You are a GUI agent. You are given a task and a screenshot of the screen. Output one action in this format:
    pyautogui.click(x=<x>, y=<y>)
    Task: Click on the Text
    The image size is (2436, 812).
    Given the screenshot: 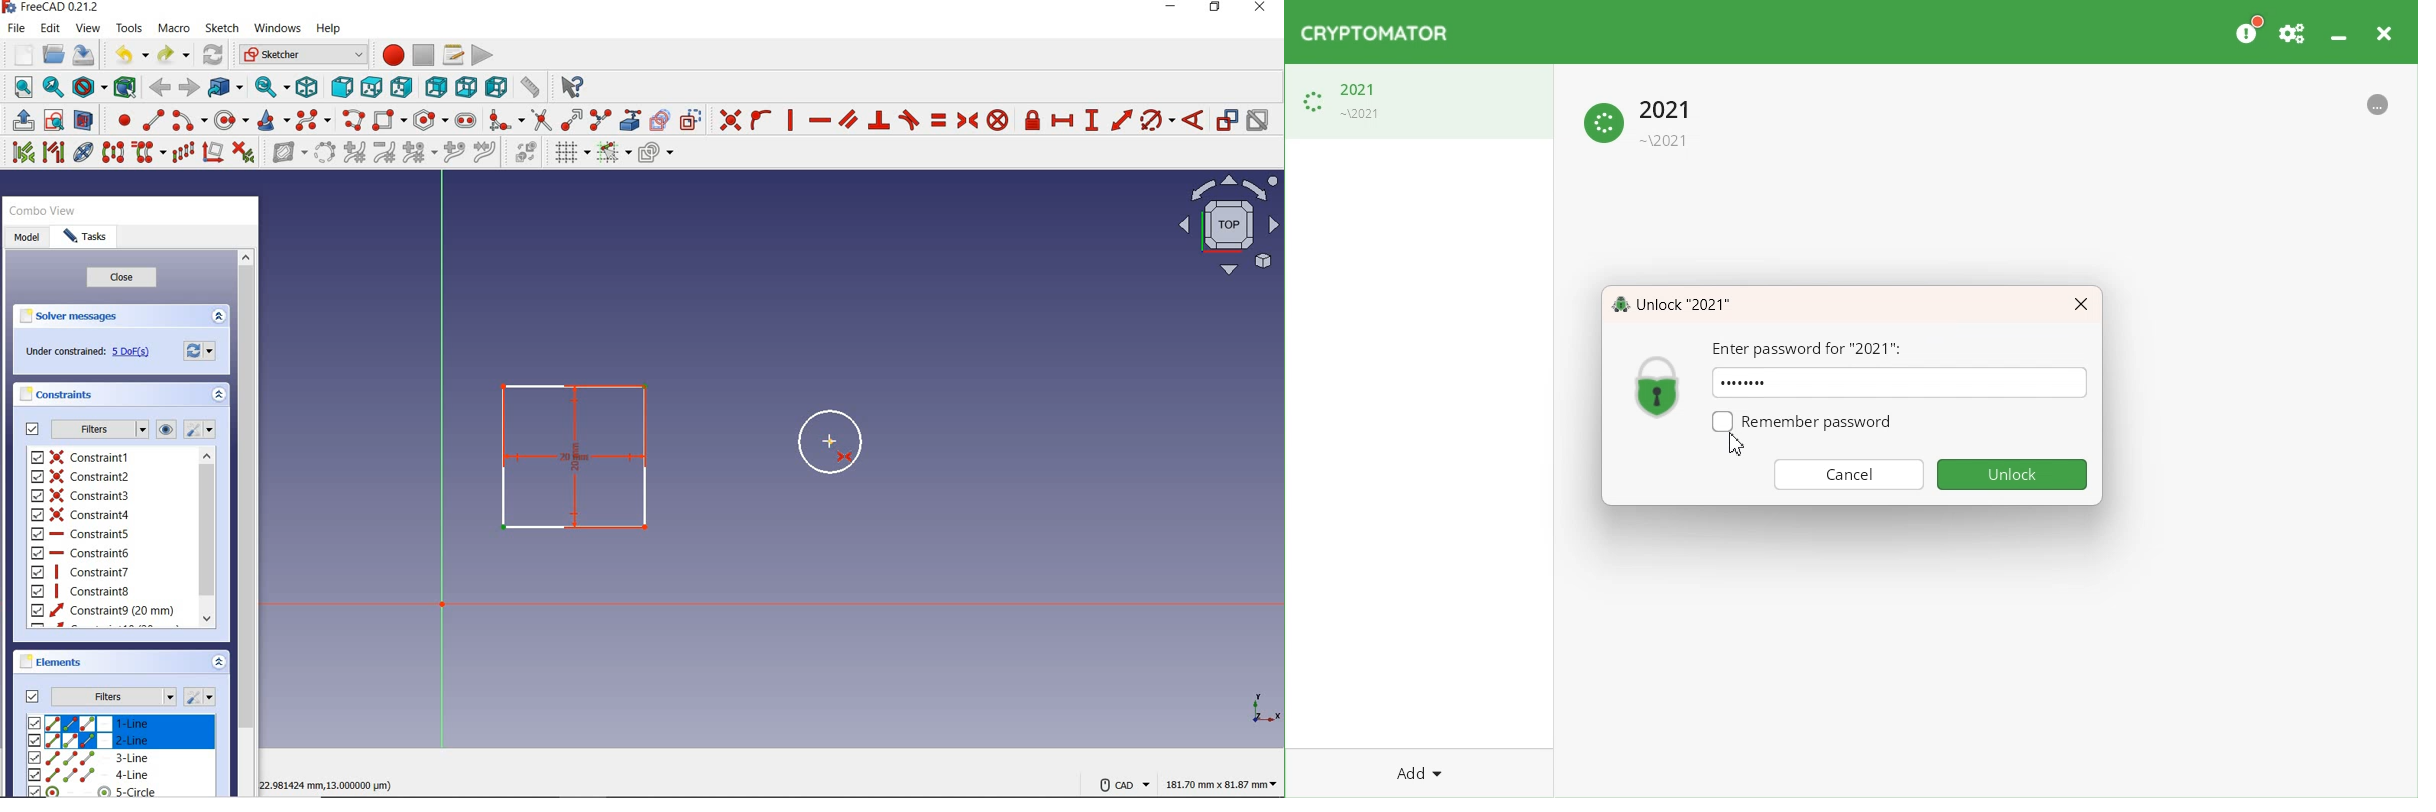 What is the action you would take?
    pyautogui.click(x=1743, y=382)
    